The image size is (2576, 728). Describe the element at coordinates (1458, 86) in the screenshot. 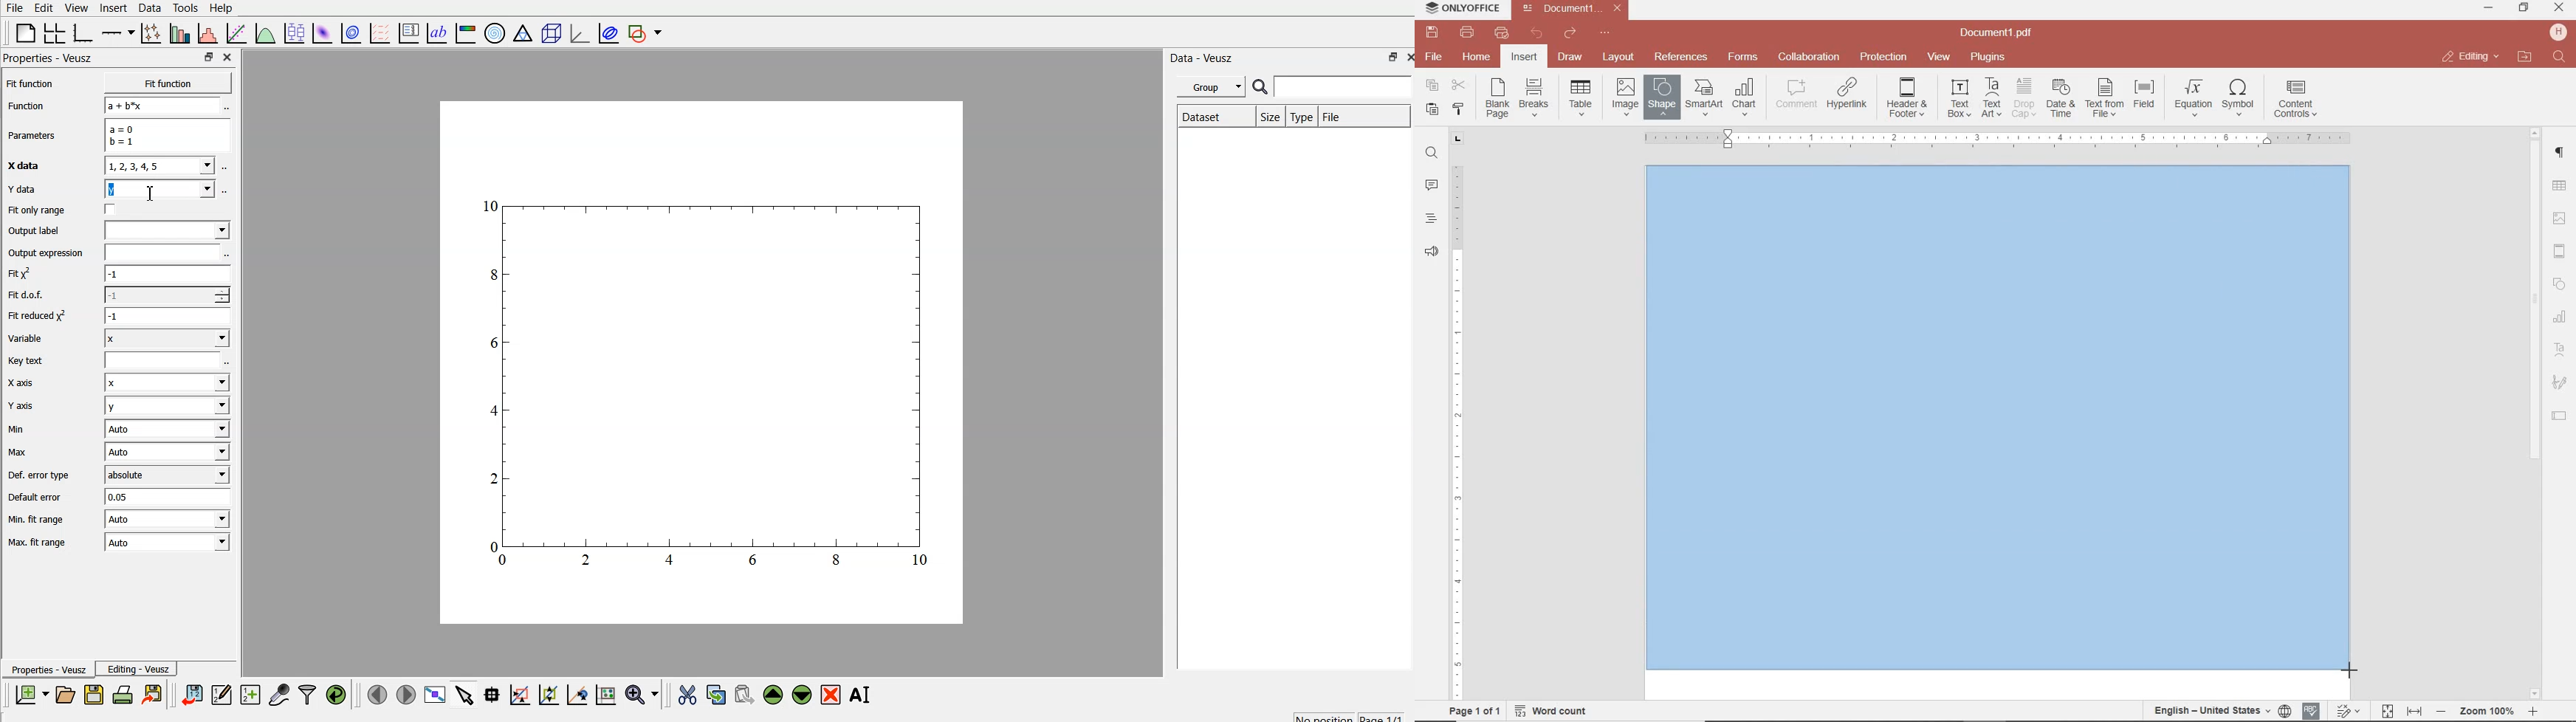

I see `cut` at that location.